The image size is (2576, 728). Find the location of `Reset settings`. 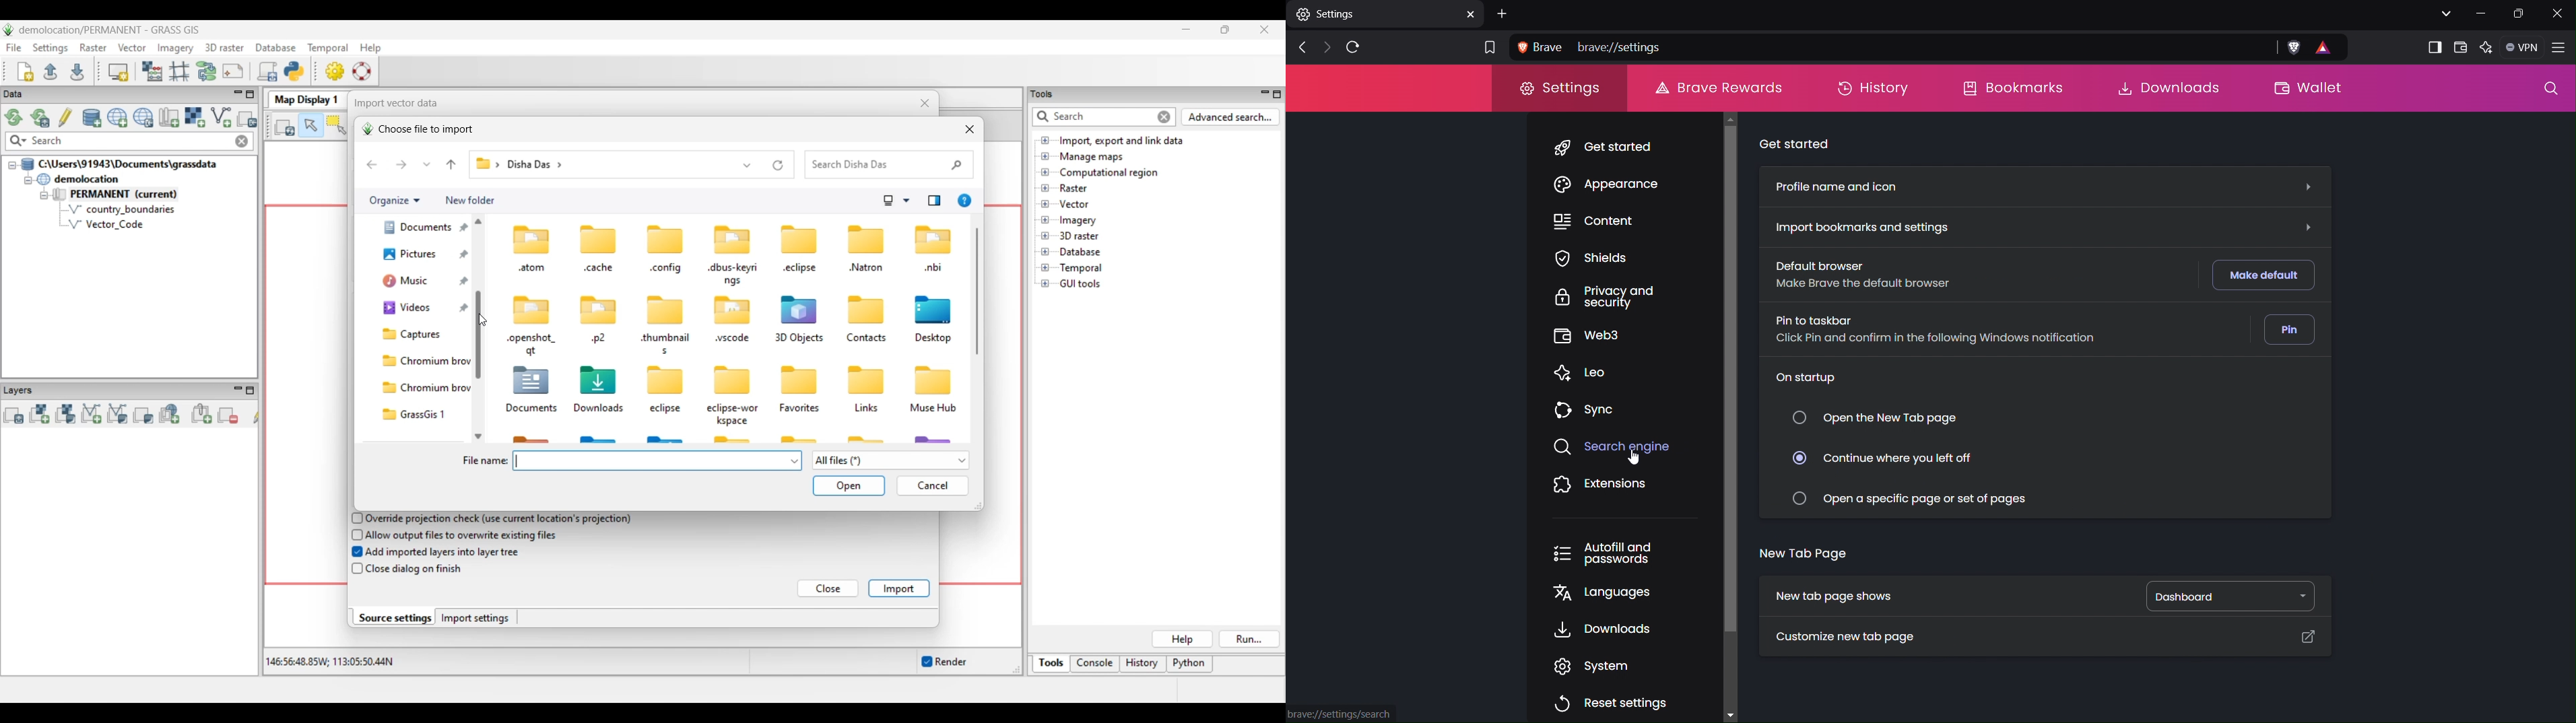

Reset settings is located at coordinates (1612, 701).